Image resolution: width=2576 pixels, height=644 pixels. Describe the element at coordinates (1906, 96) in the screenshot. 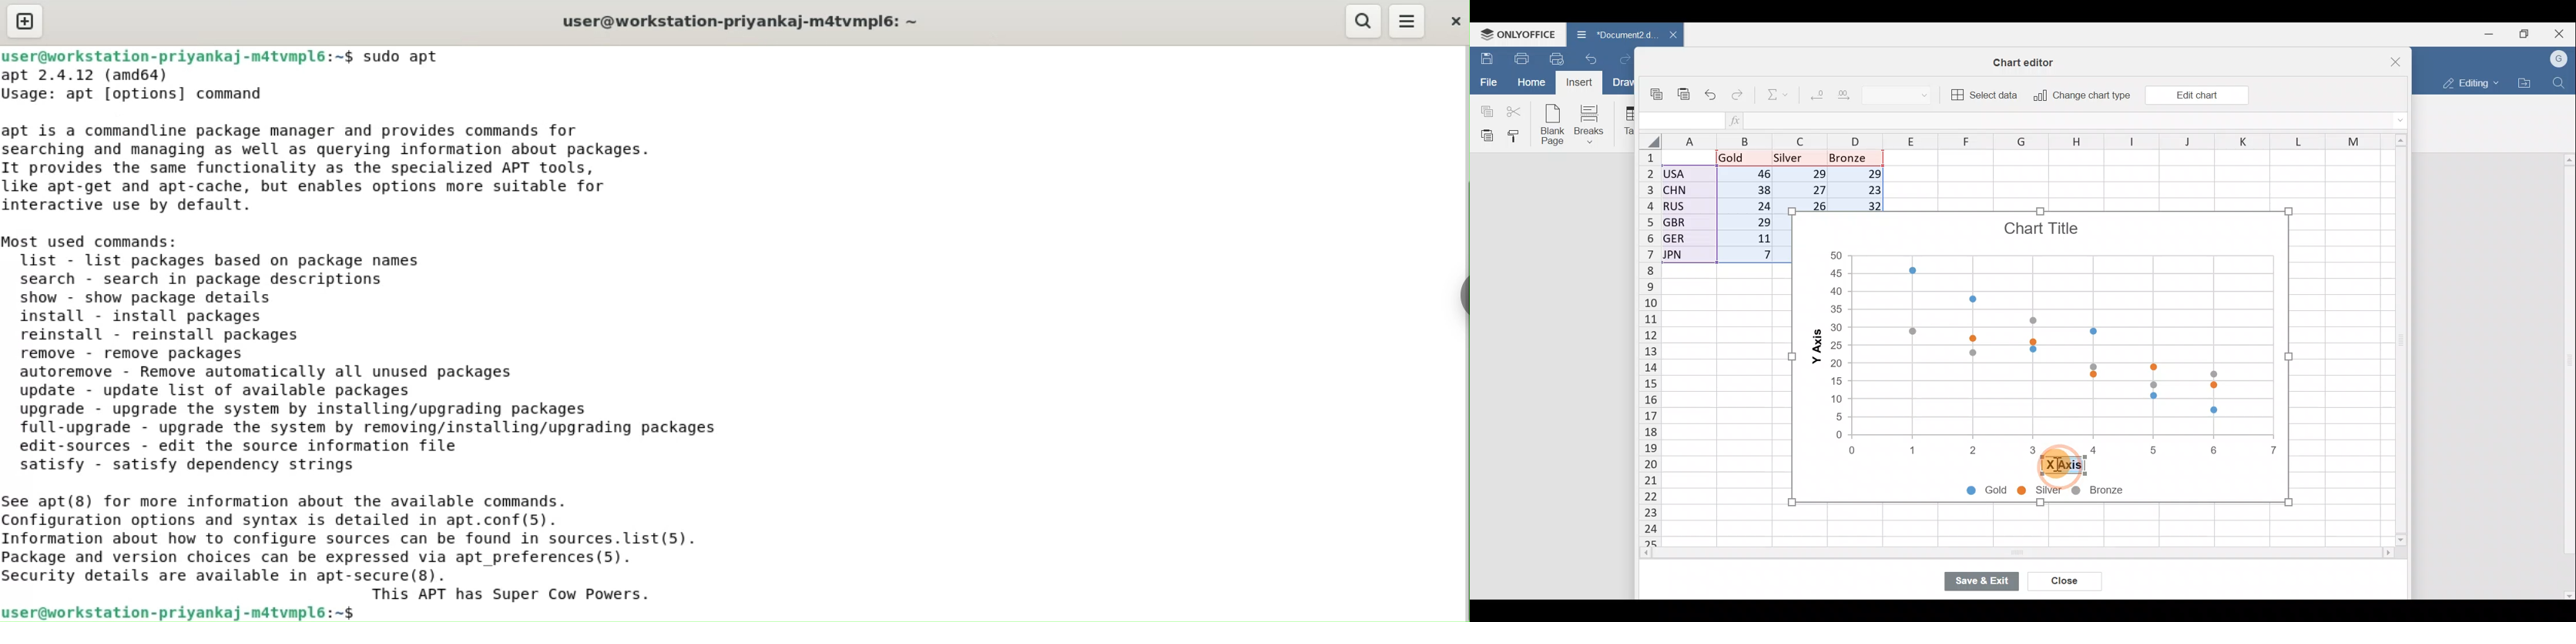

I see `Number format` at that location.